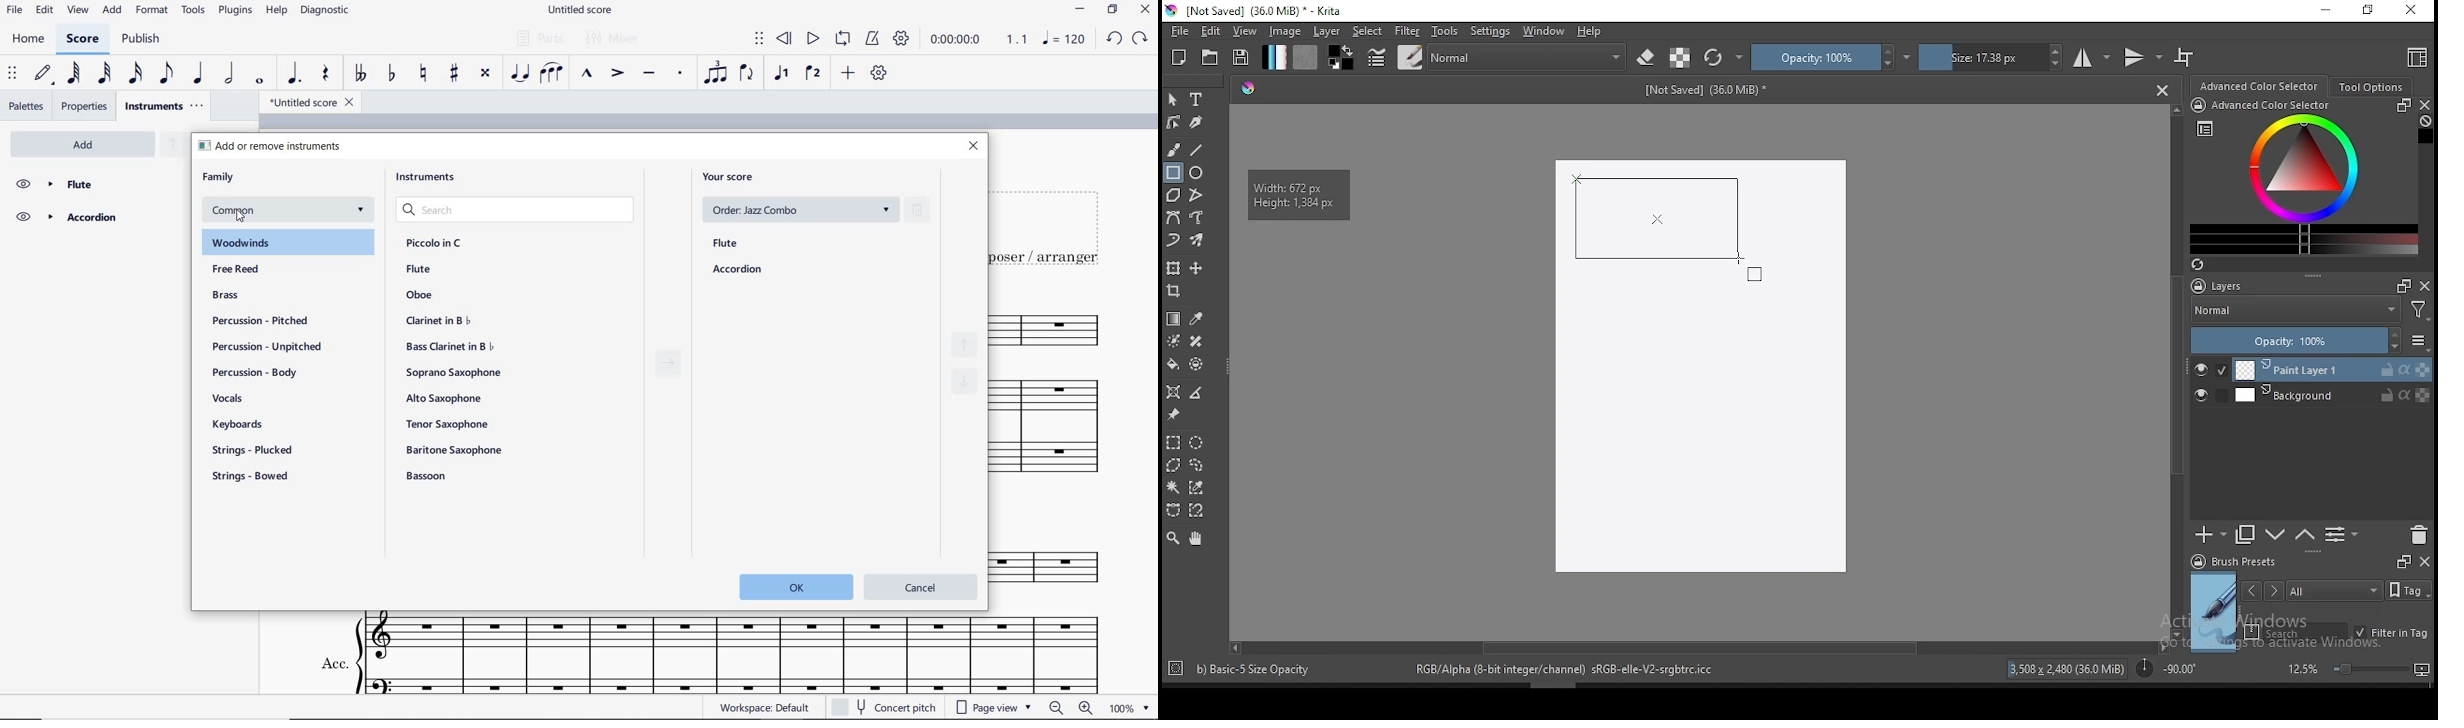  What do you see at coordinates (454, 74) in the screenshot?
I see `toggle sharp` at bounding box center [454, 74].